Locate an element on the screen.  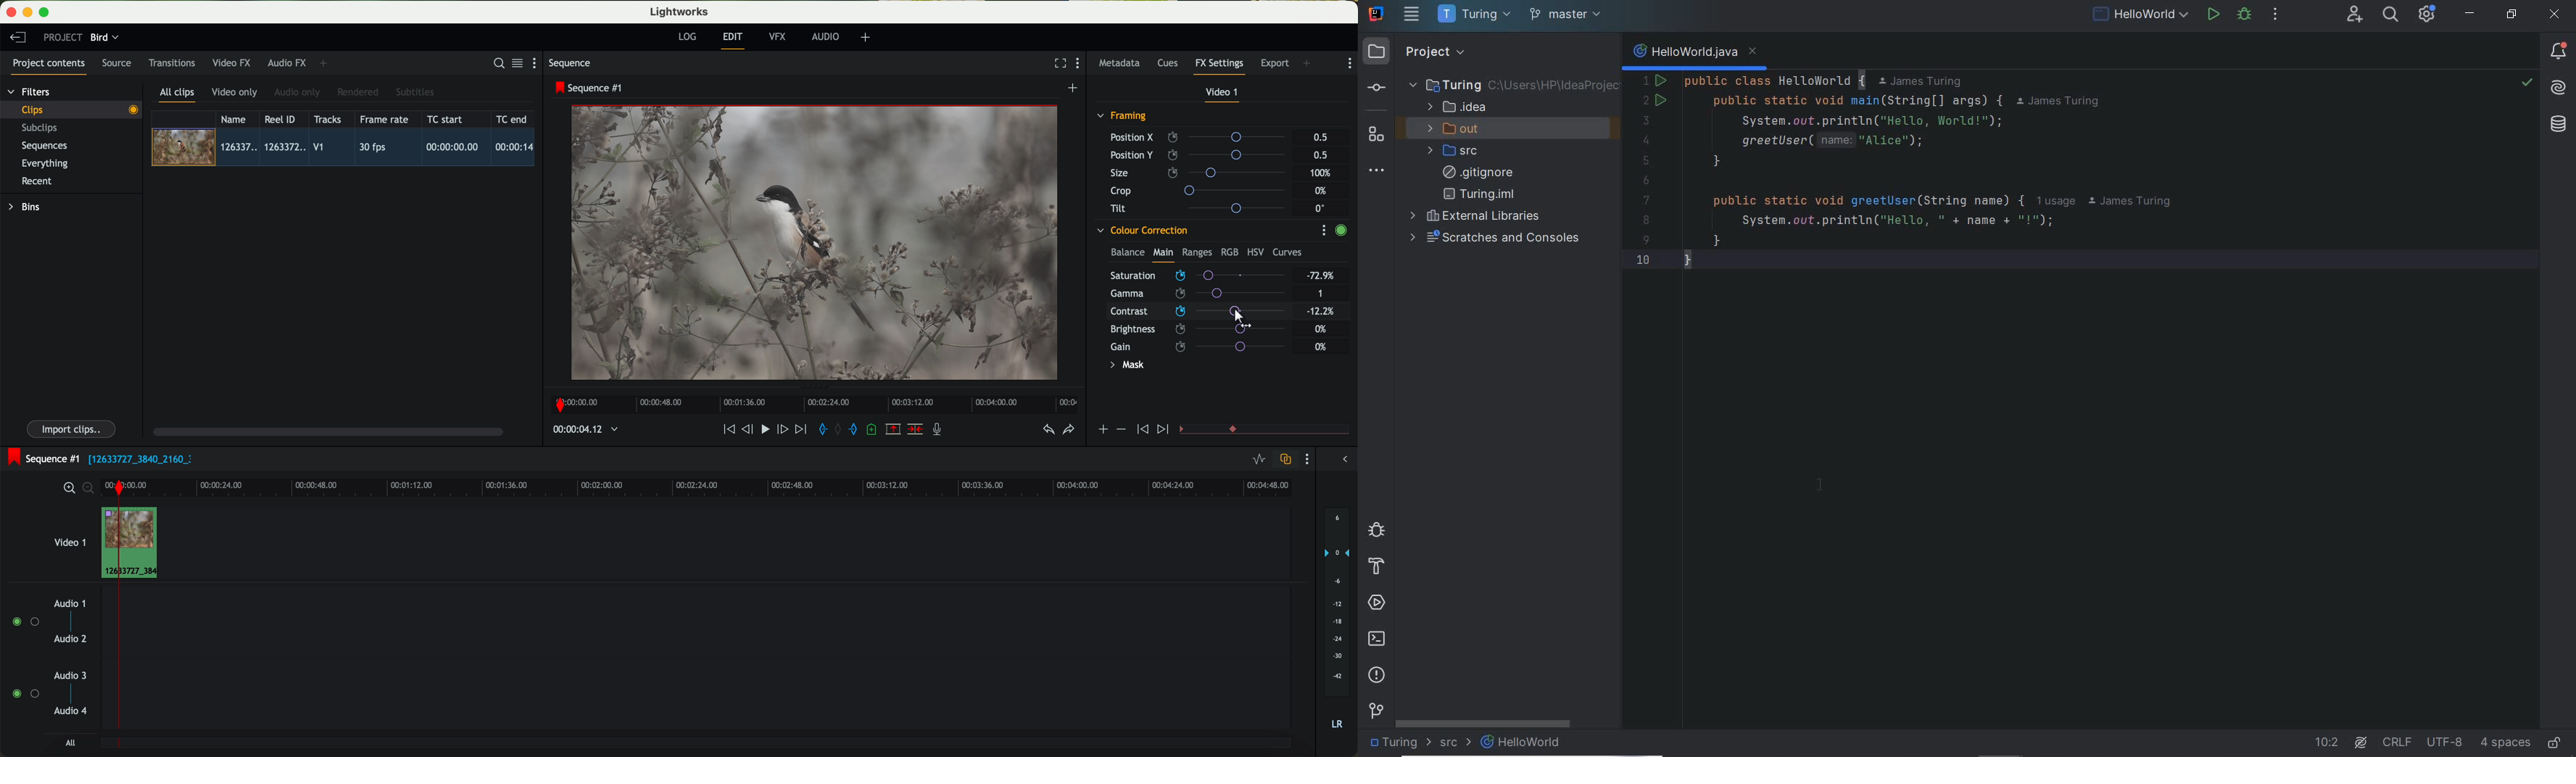
TC end is located at coordinates (513, 119).